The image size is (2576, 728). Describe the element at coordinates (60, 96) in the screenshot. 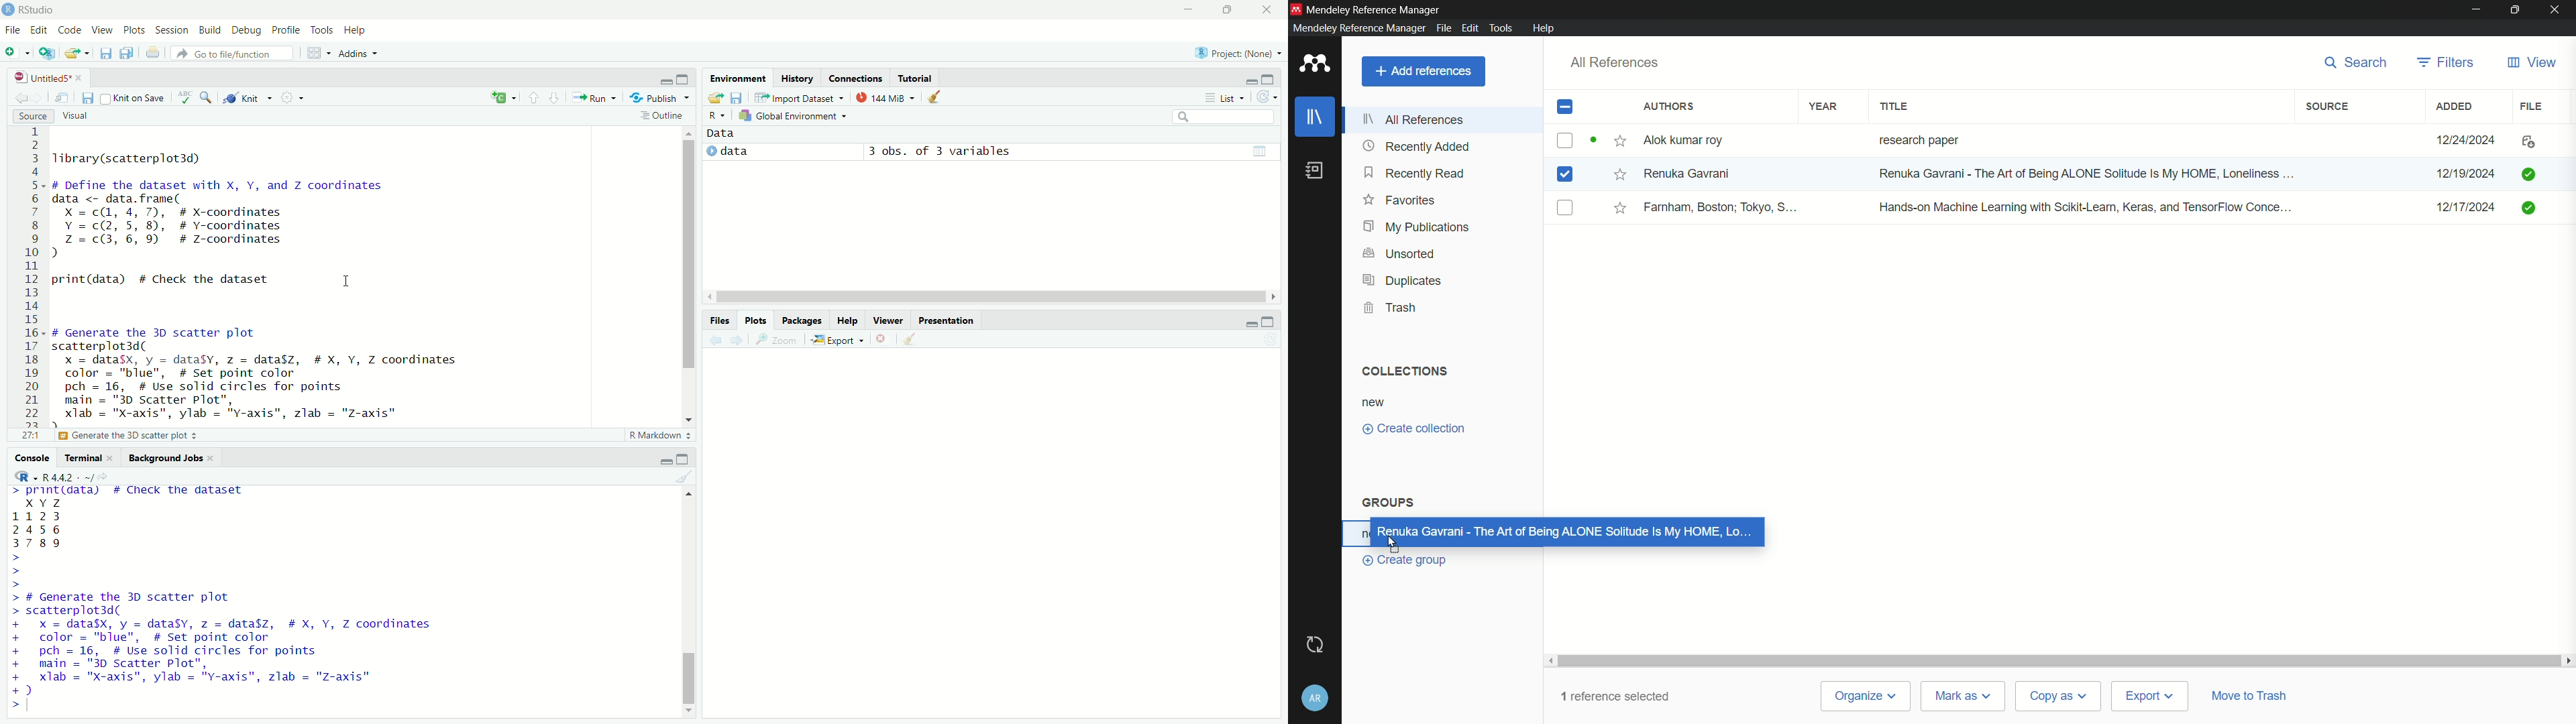

I see `Show in new window` at that location.